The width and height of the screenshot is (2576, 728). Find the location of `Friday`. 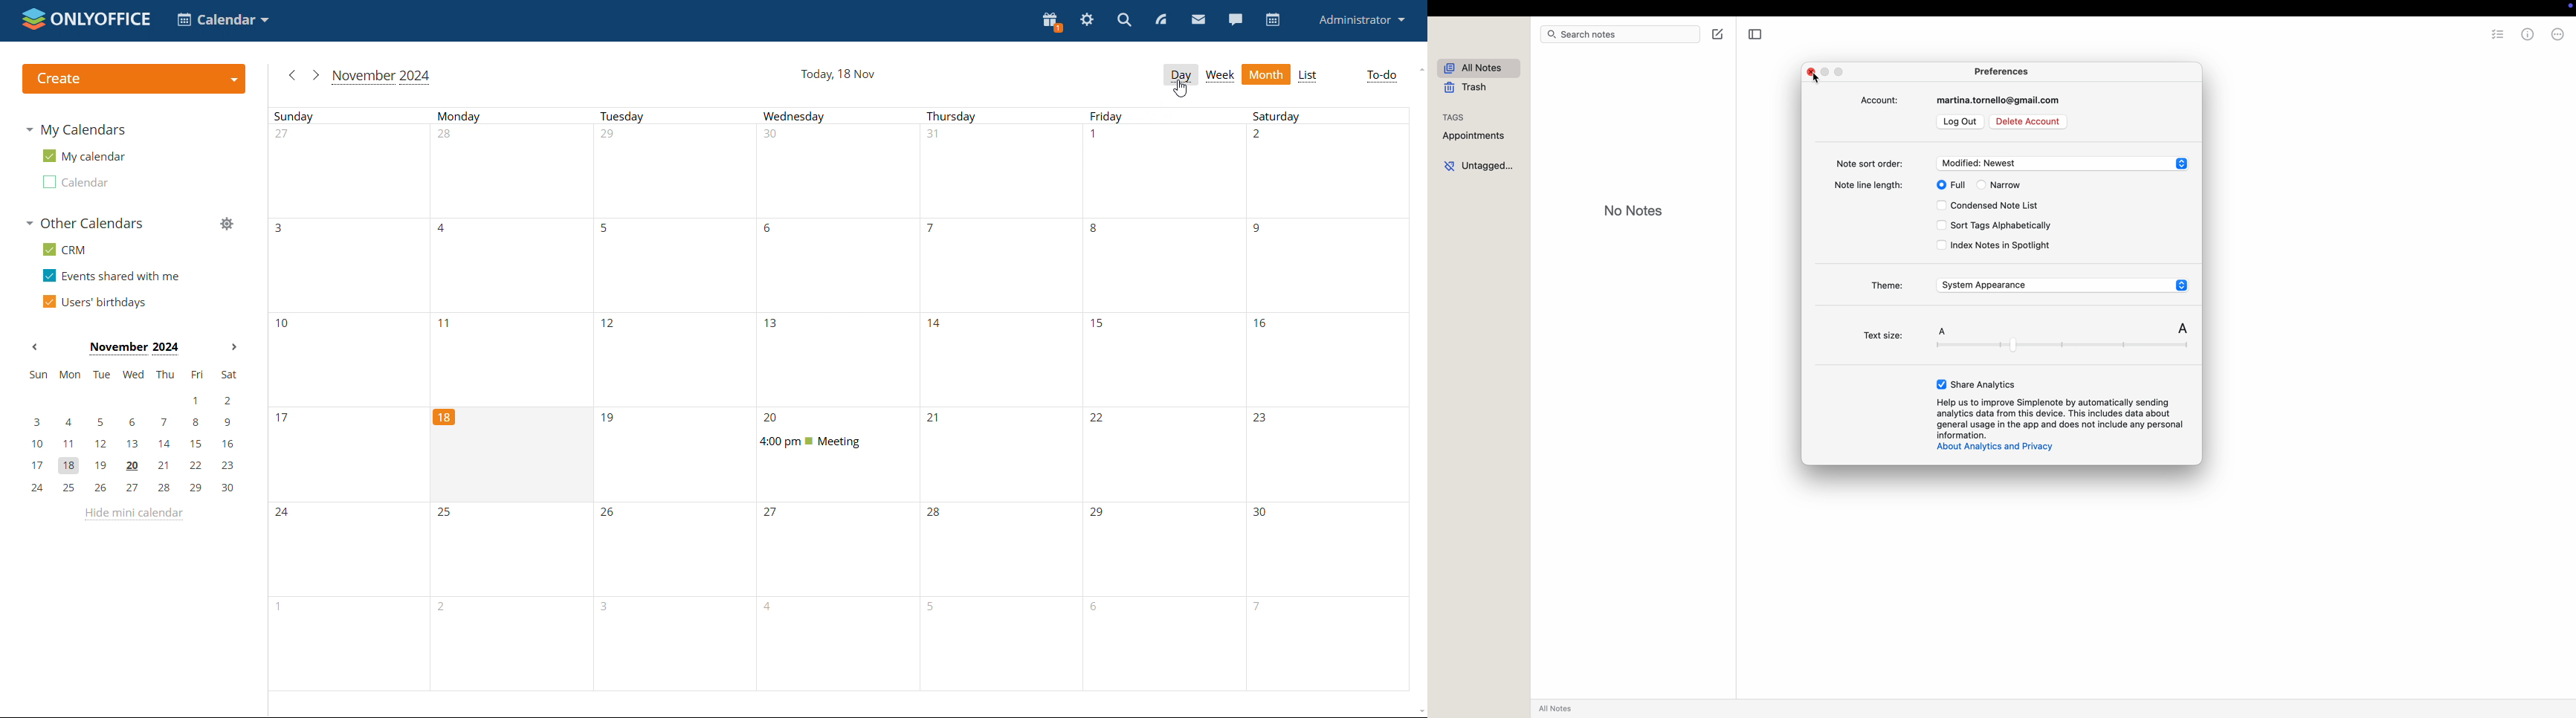

Friday is located at coordinates (1166, 408).